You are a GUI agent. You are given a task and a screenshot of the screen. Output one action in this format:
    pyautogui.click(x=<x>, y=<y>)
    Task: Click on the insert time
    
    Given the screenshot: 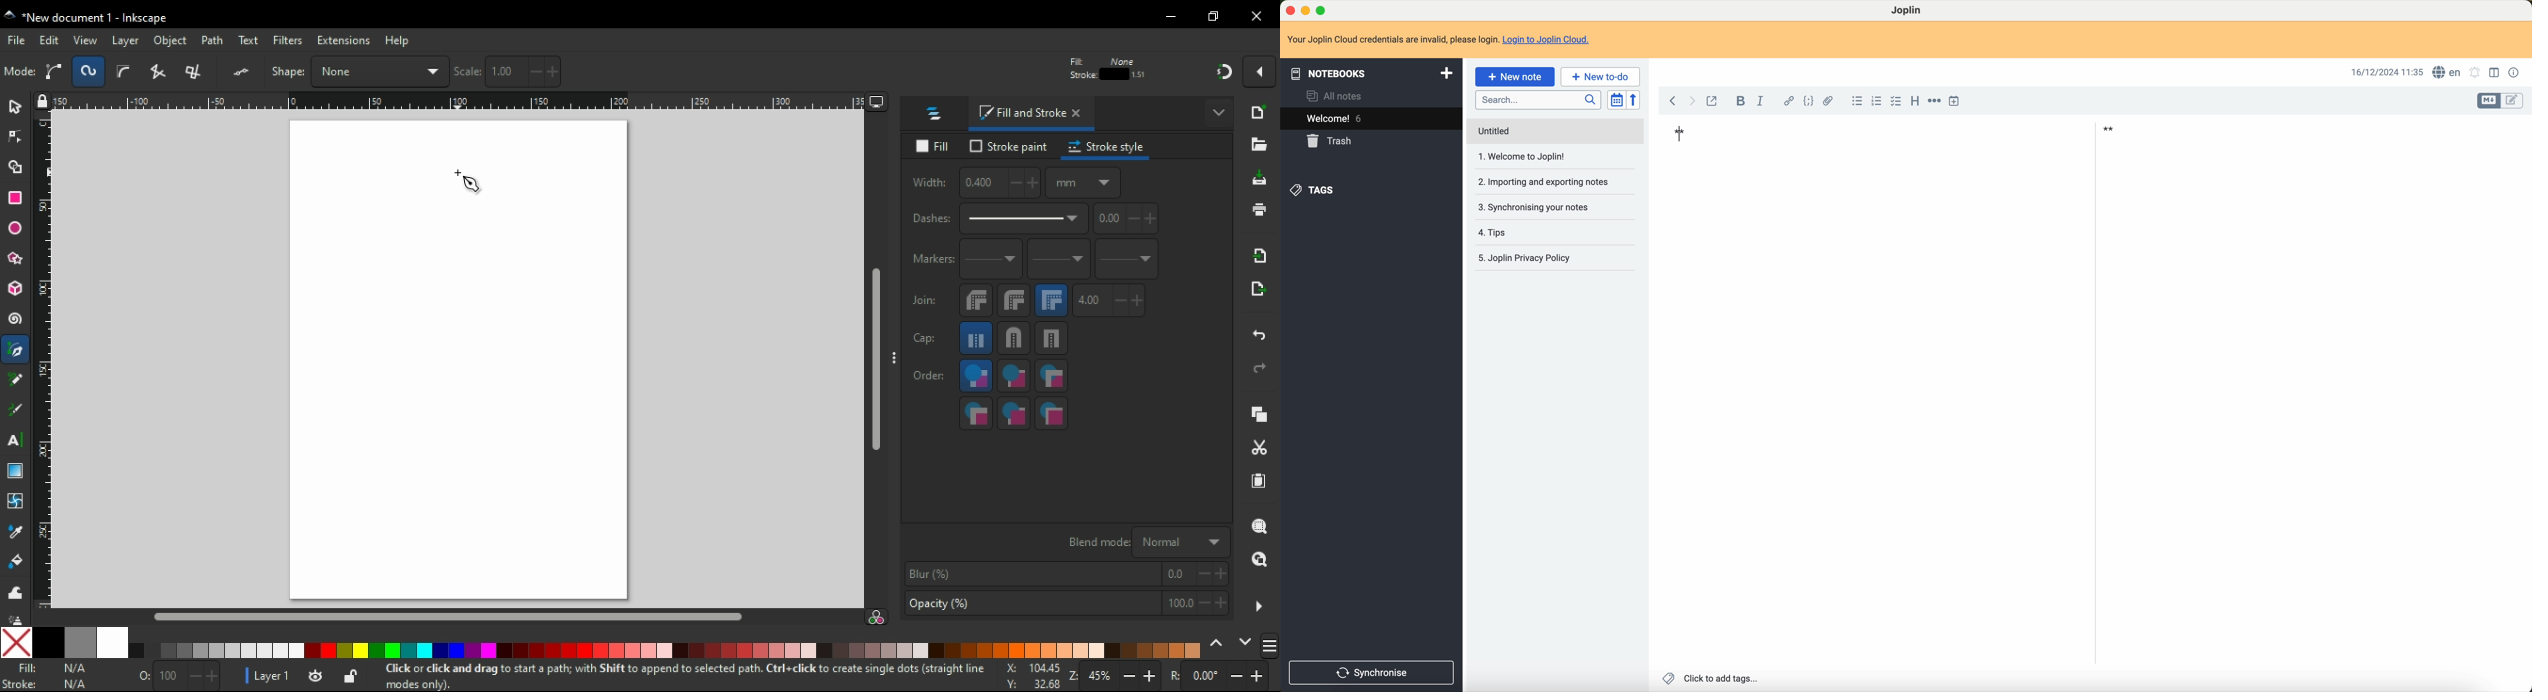 What is the action you would take?
    pyautogui.click(x=1959, y=101)
    